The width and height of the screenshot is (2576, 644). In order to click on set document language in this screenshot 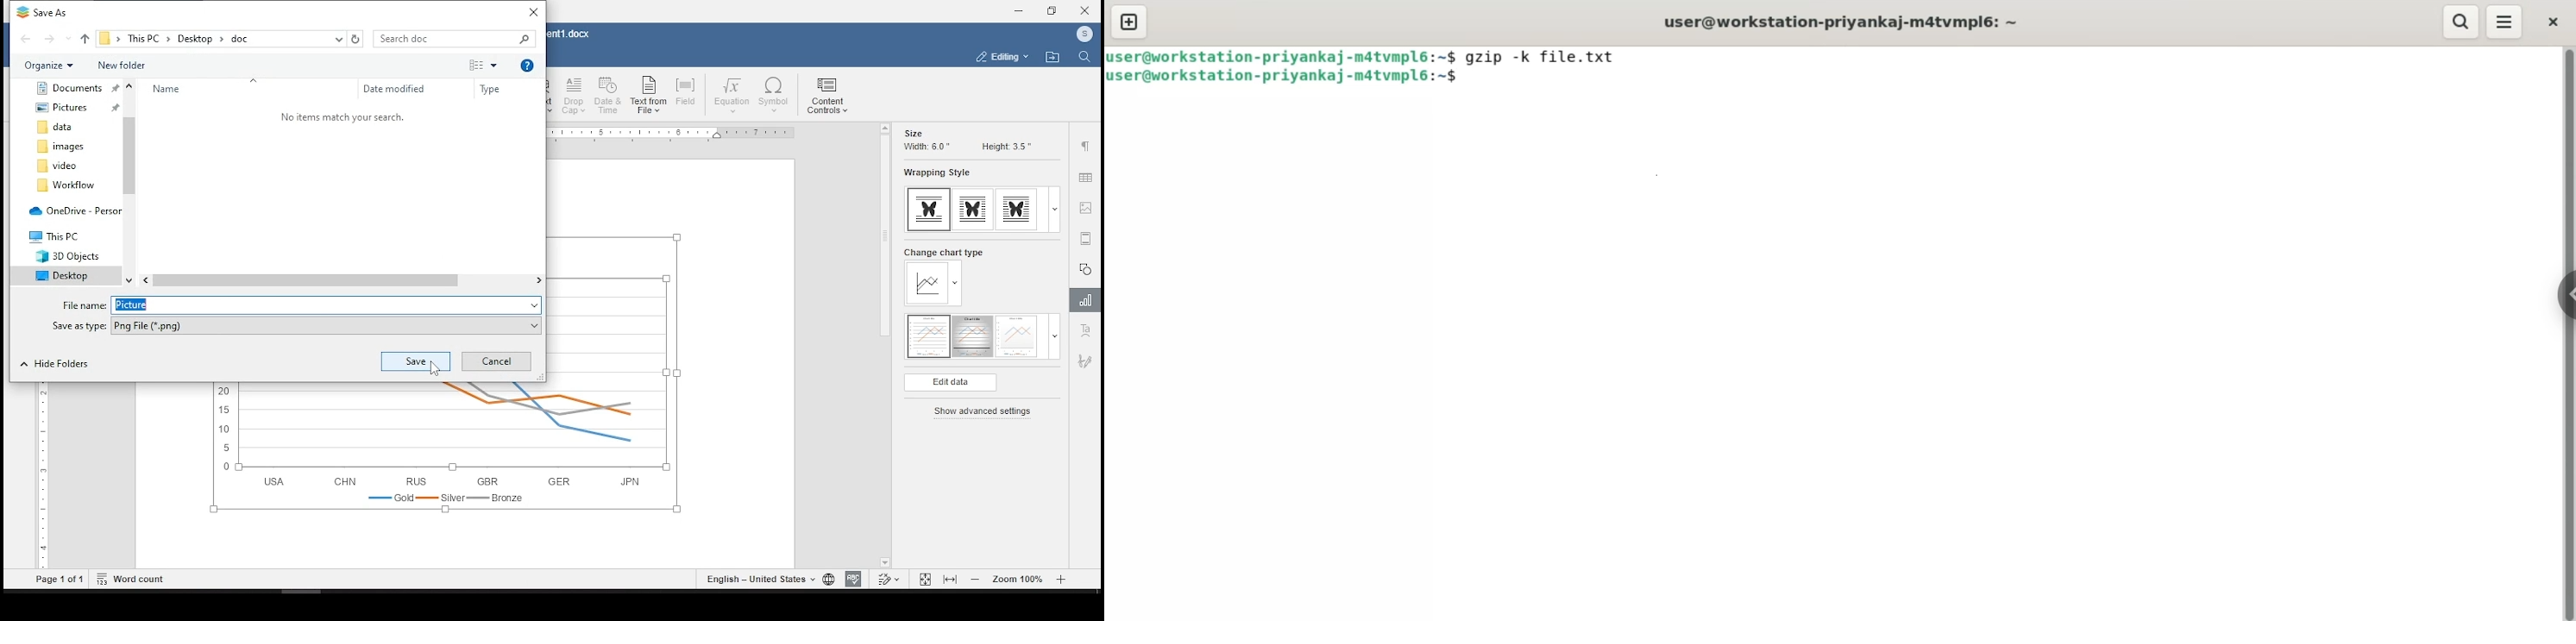, I will do `click(827, 579)`.